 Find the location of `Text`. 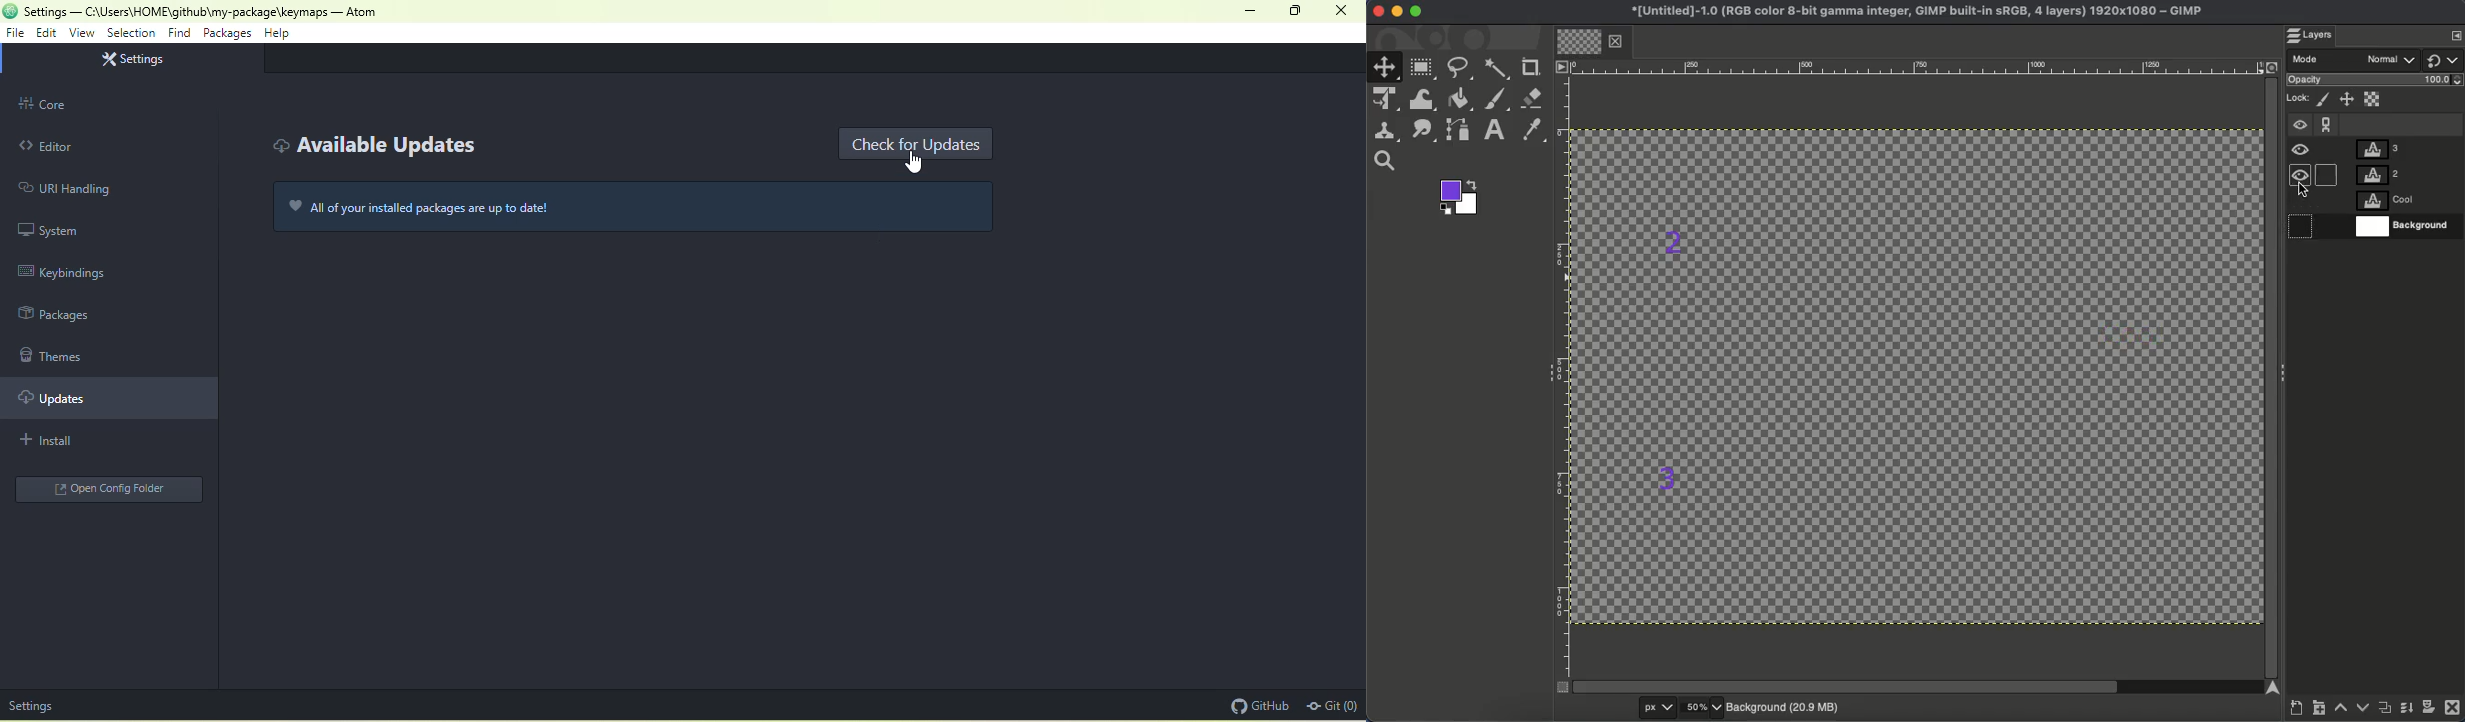

Text is located at coordinates (1496, 129).